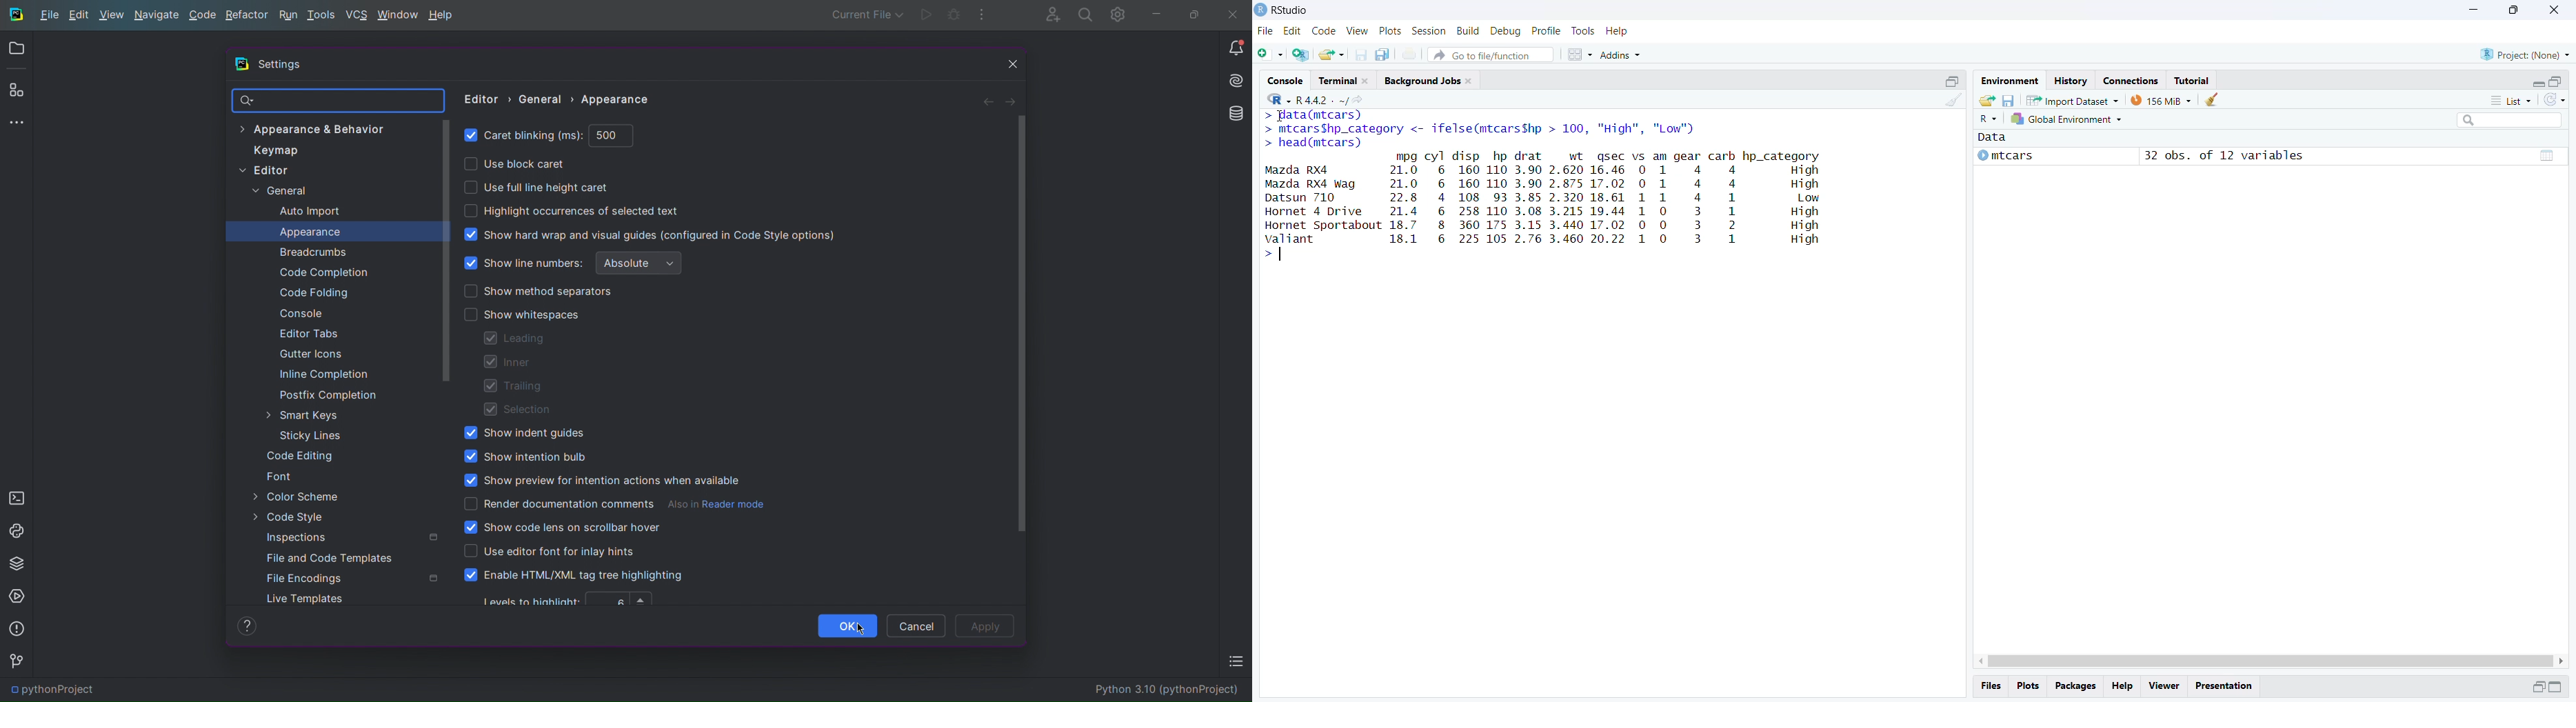 The image size is (2576, 728). I want to click on R.4.4.2~/, so click(1317, 99).